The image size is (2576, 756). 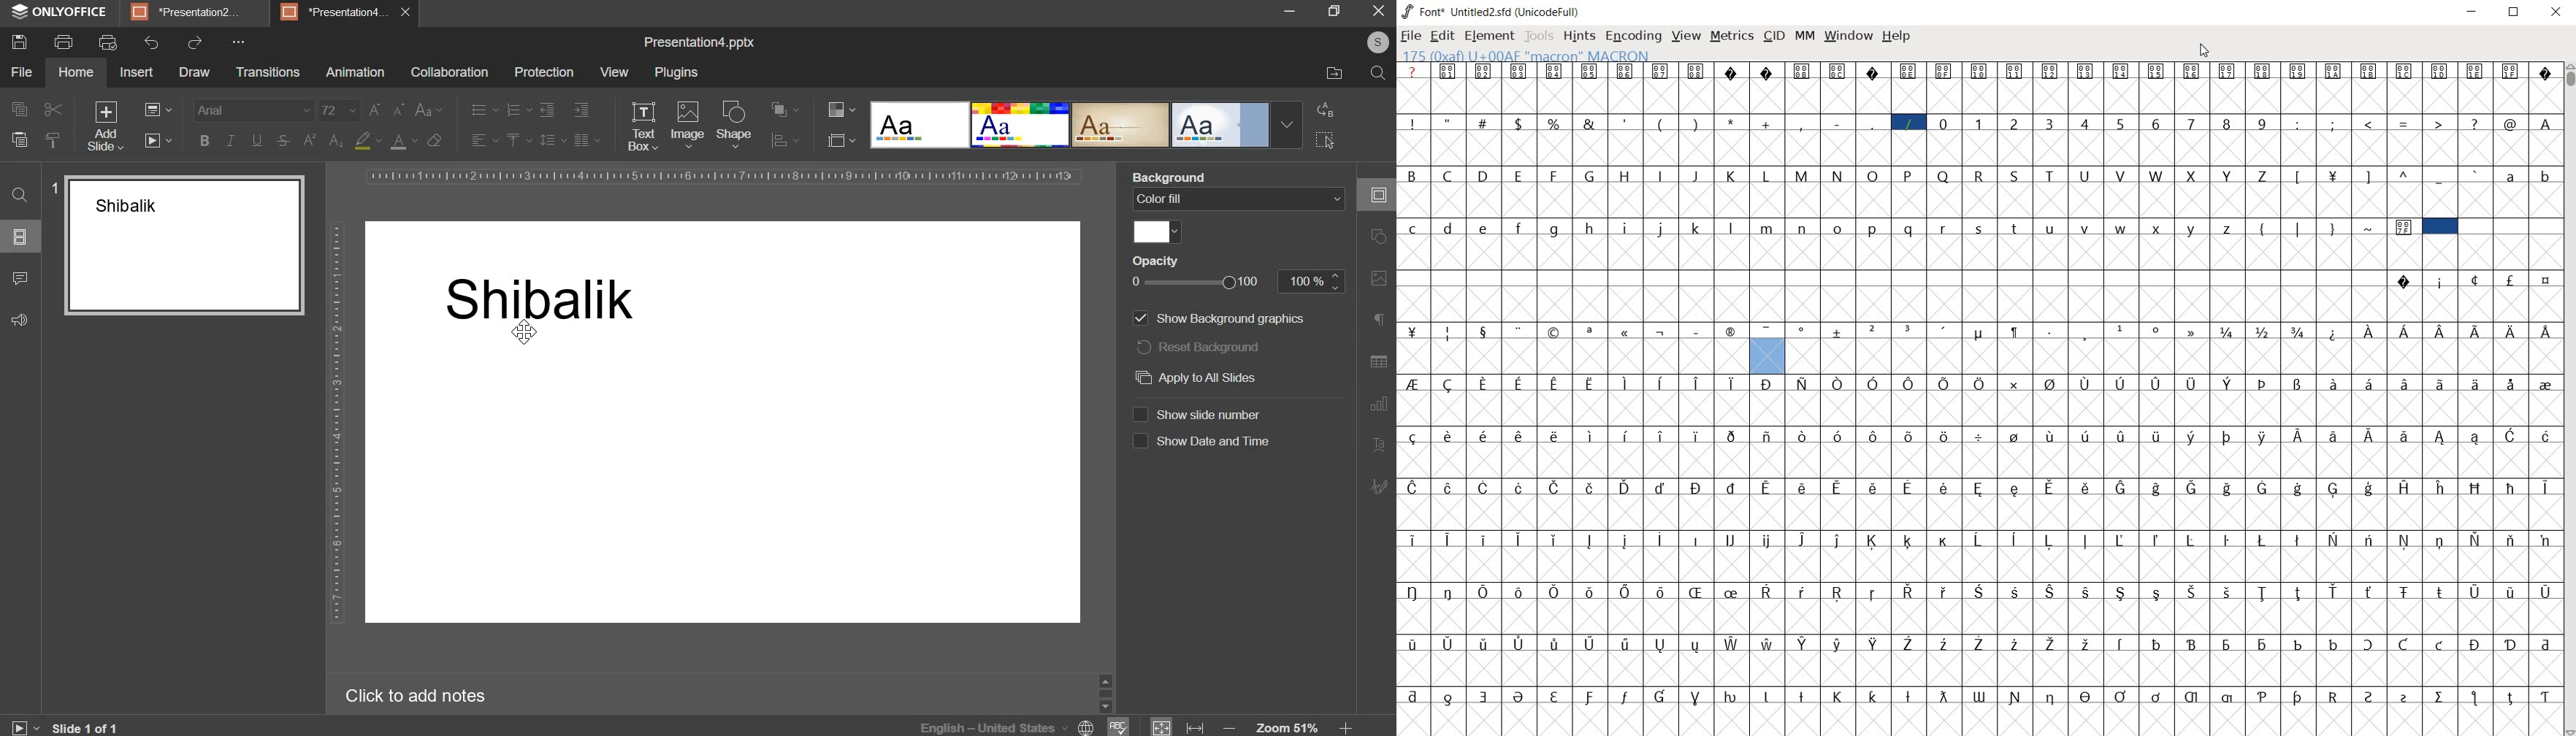 I want to click on Symbol, so click(x=1413, y=592).